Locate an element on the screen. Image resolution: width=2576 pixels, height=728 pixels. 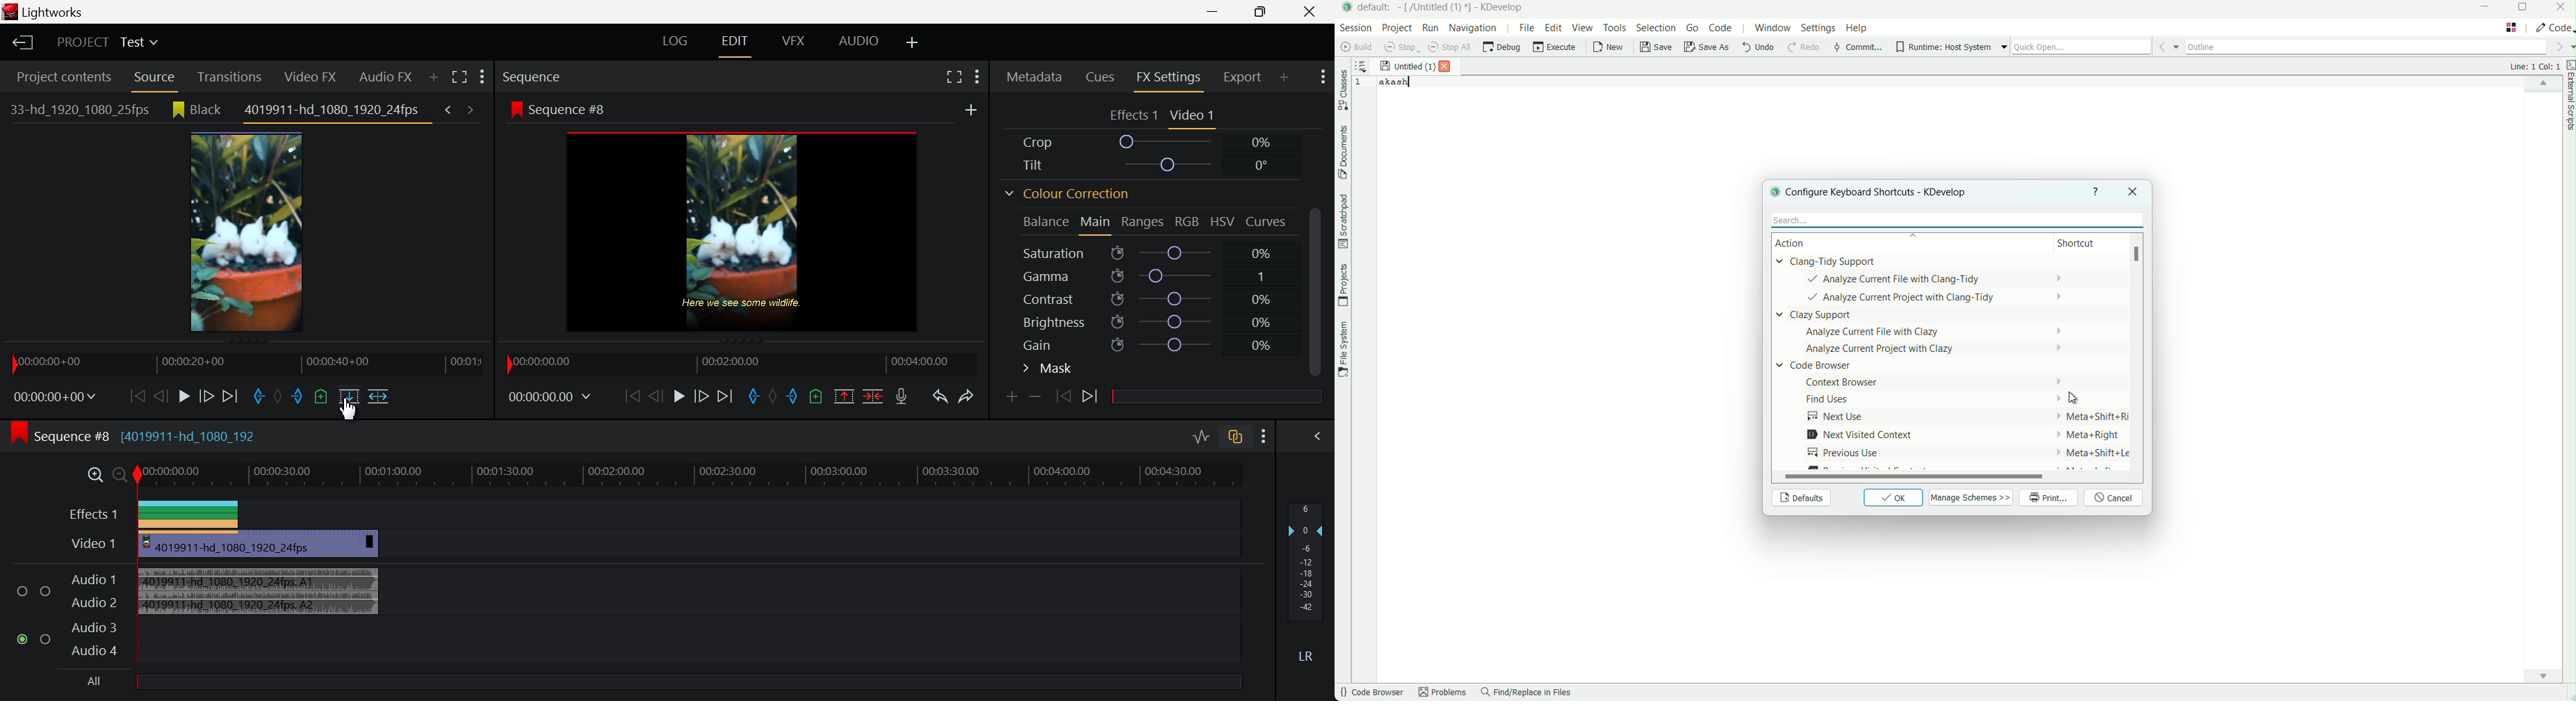
Saturation is located at coordinates (1150, 253).